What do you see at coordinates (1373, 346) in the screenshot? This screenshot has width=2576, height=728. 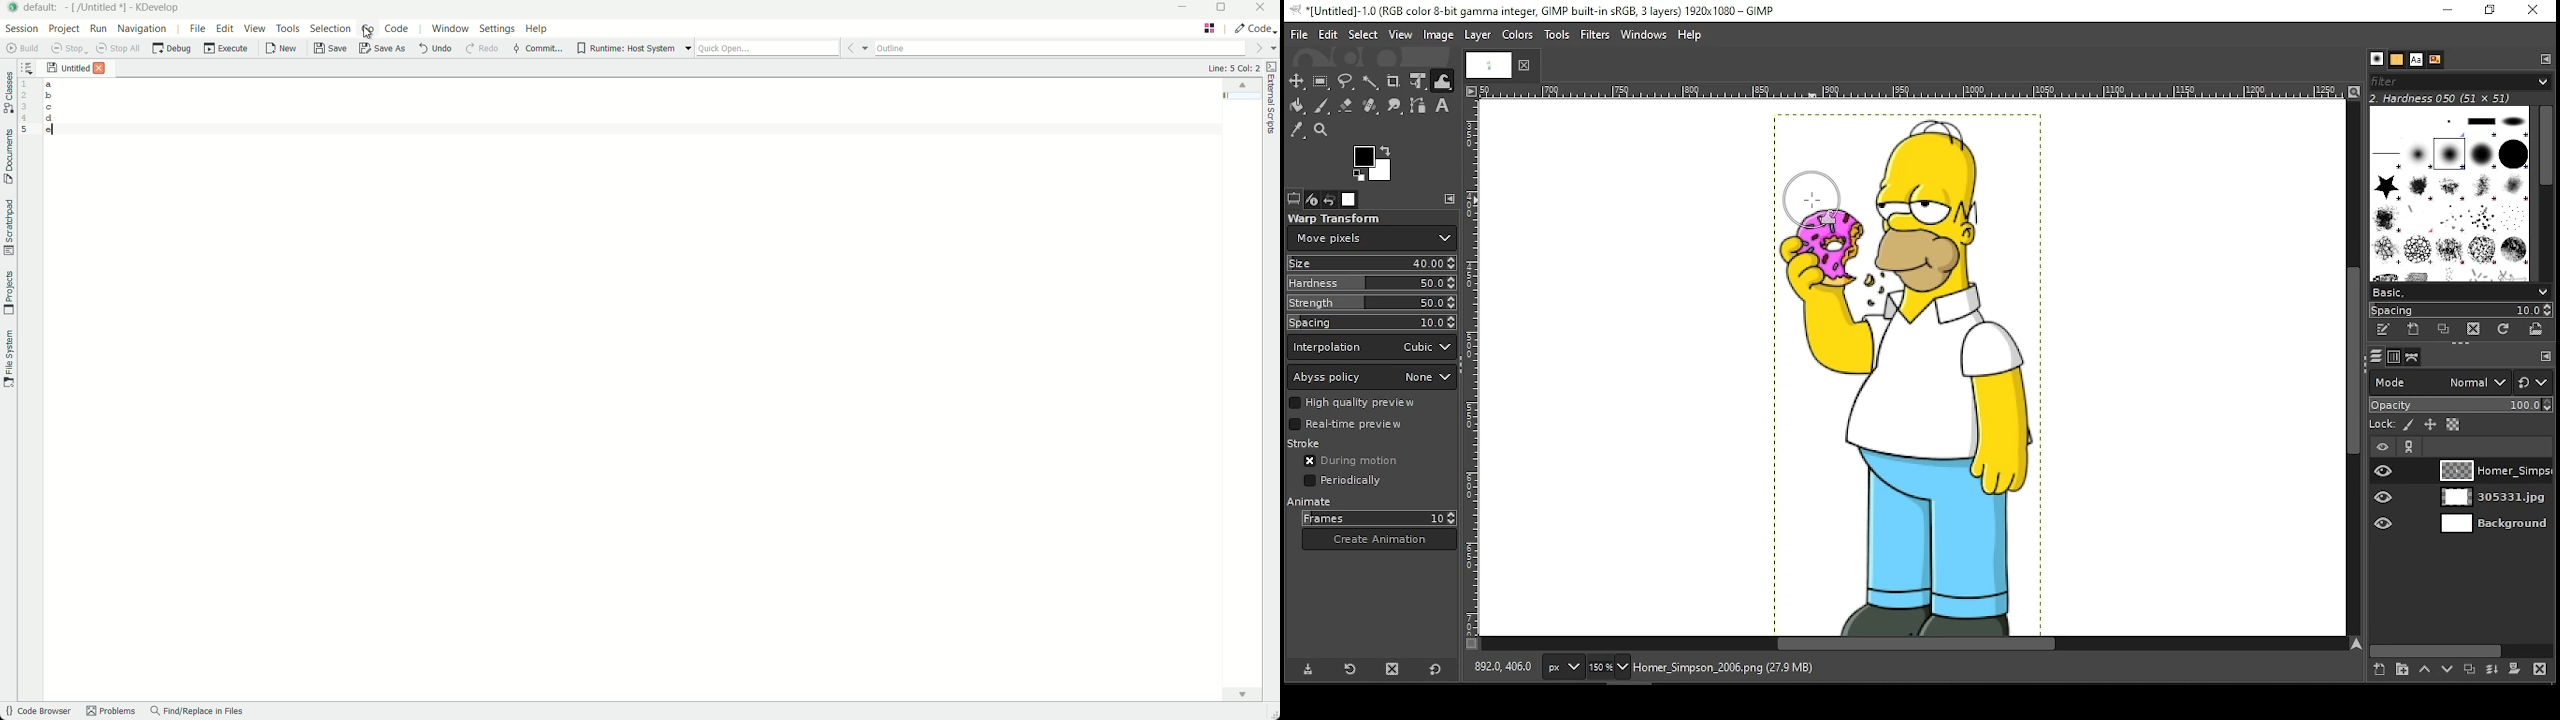 I see `interpolation` at bounding box center [1373, 346].